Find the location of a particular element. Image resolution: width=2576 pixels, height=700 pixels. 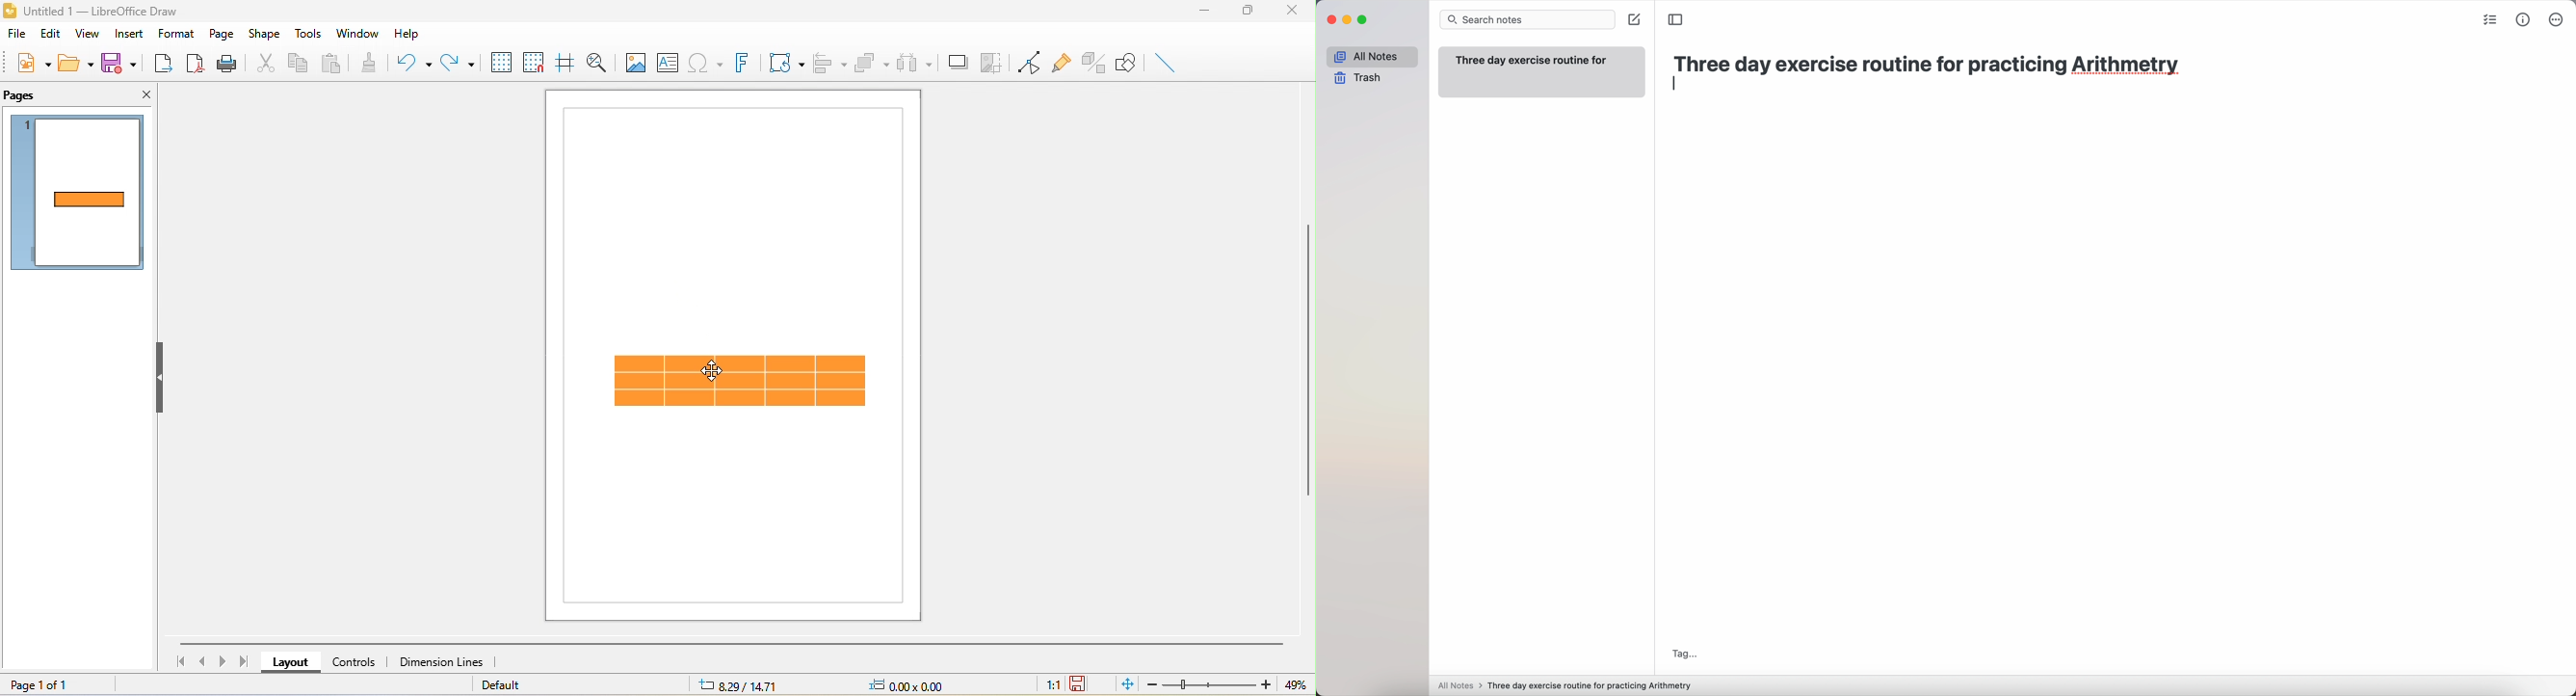

shape is located at coordinates (264, 34).